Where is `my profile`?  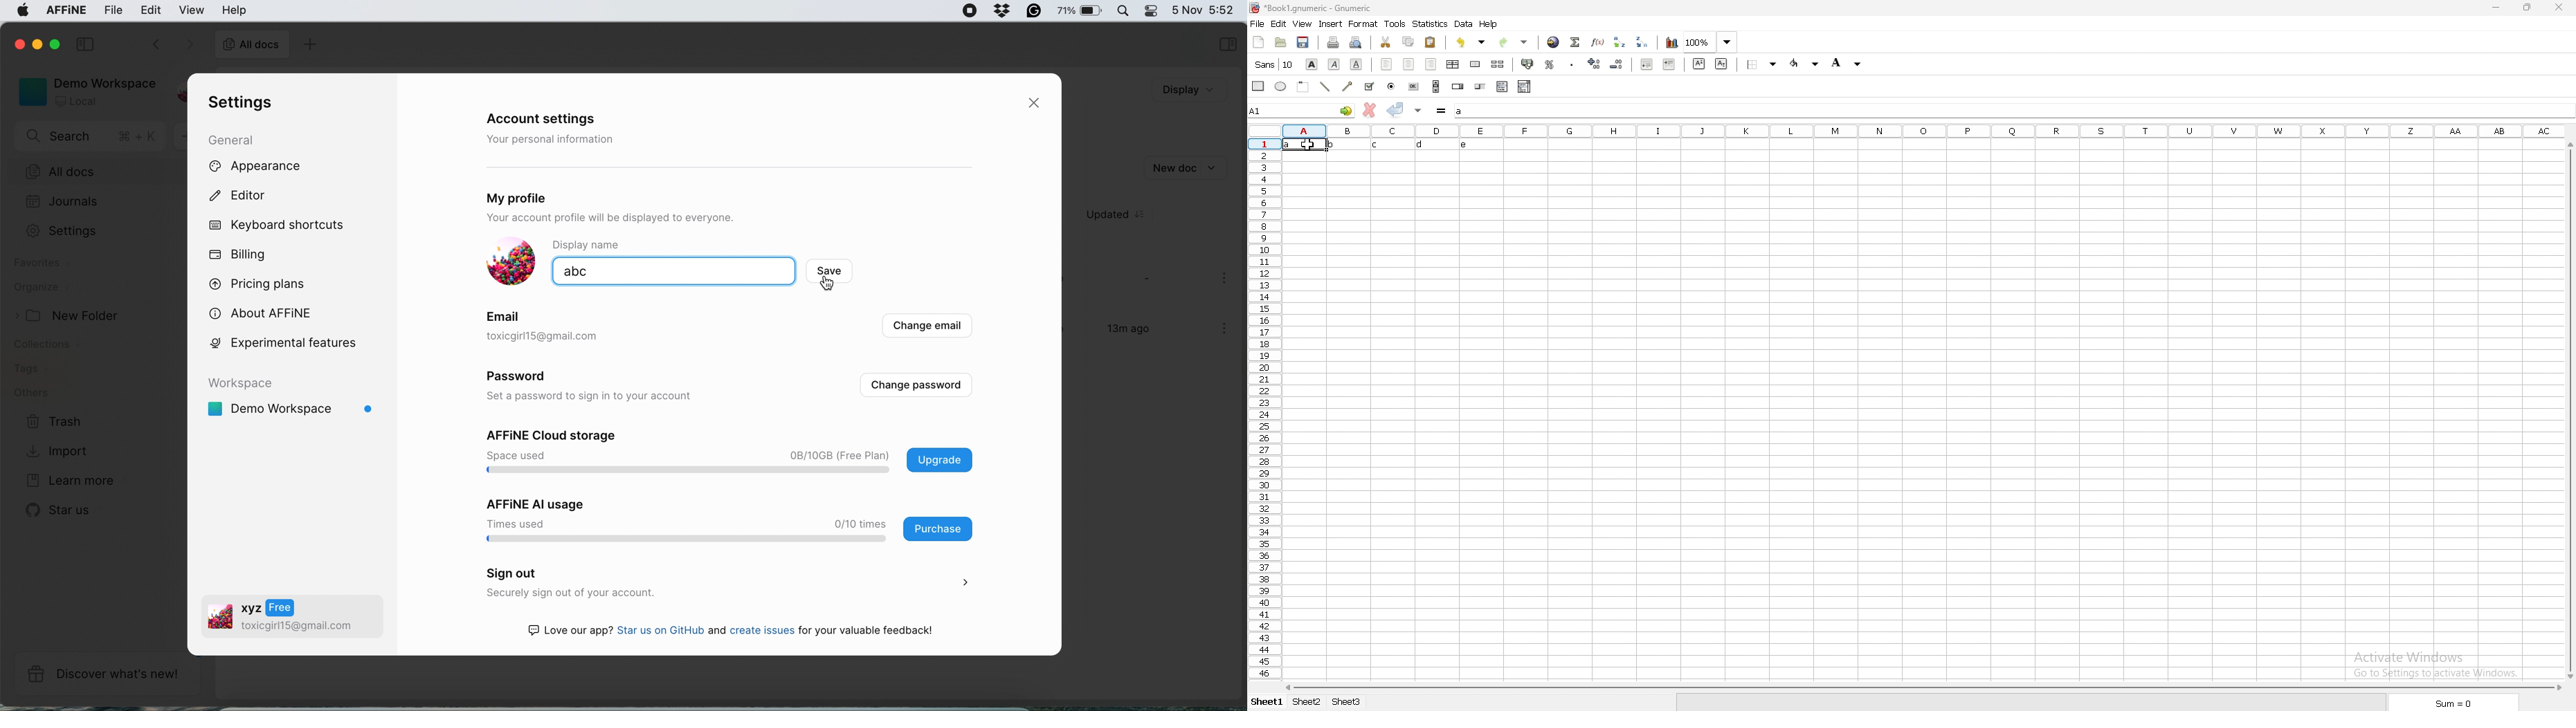 my profile is located at coordinates (547, 196).